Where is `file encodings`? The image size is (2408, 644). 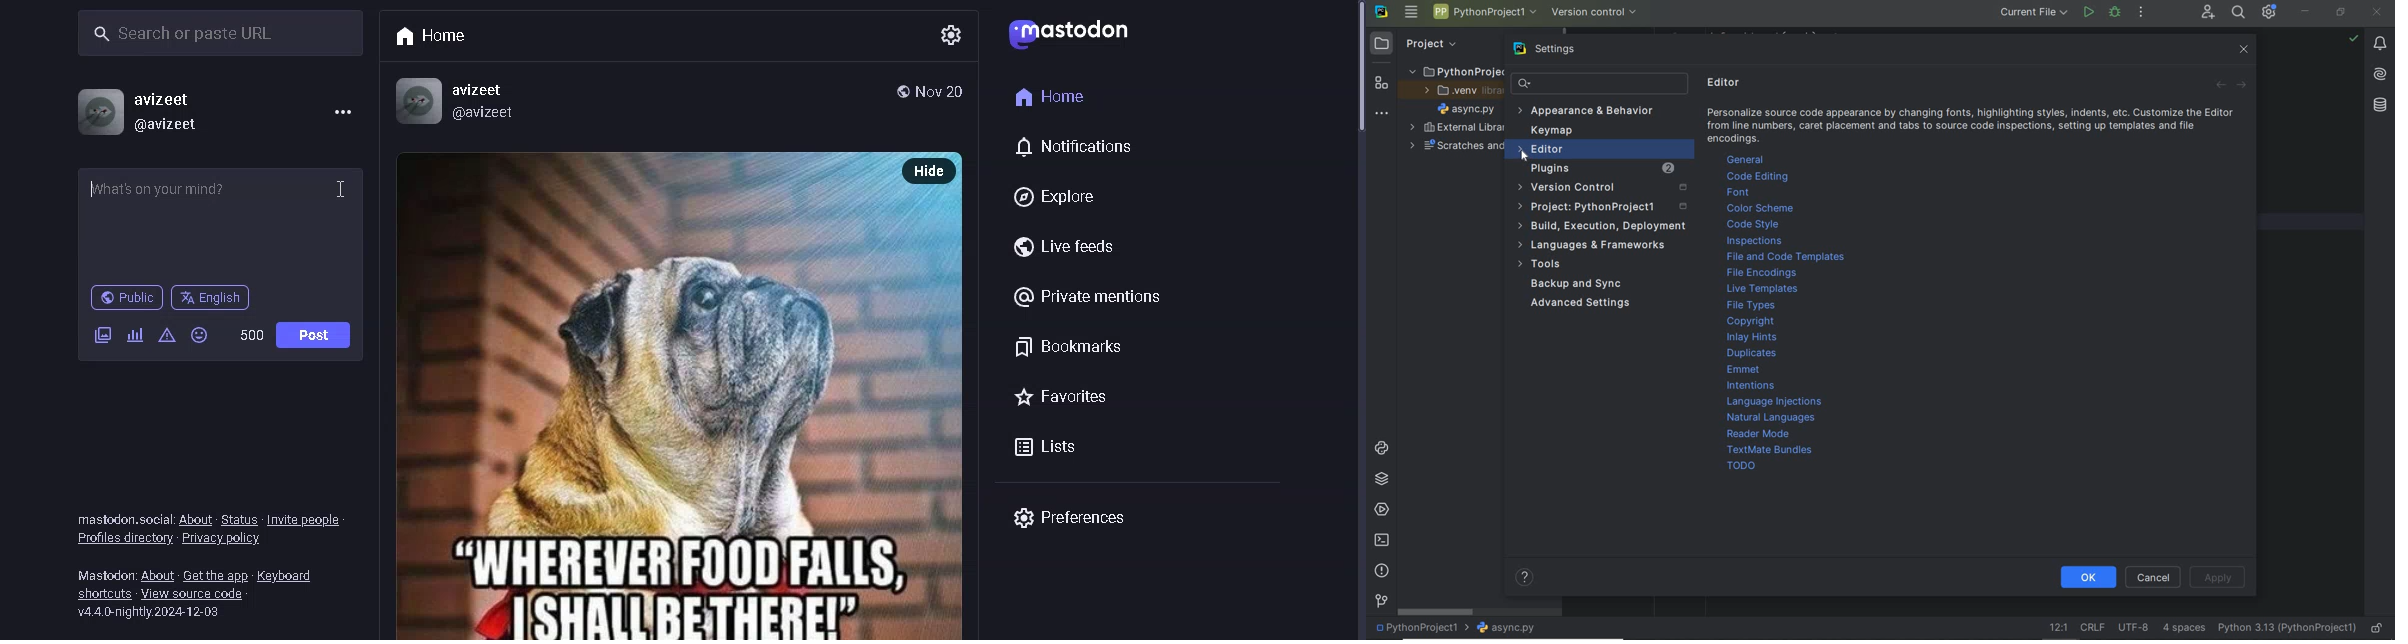
file encodings is located at coordinates (1763, 274).